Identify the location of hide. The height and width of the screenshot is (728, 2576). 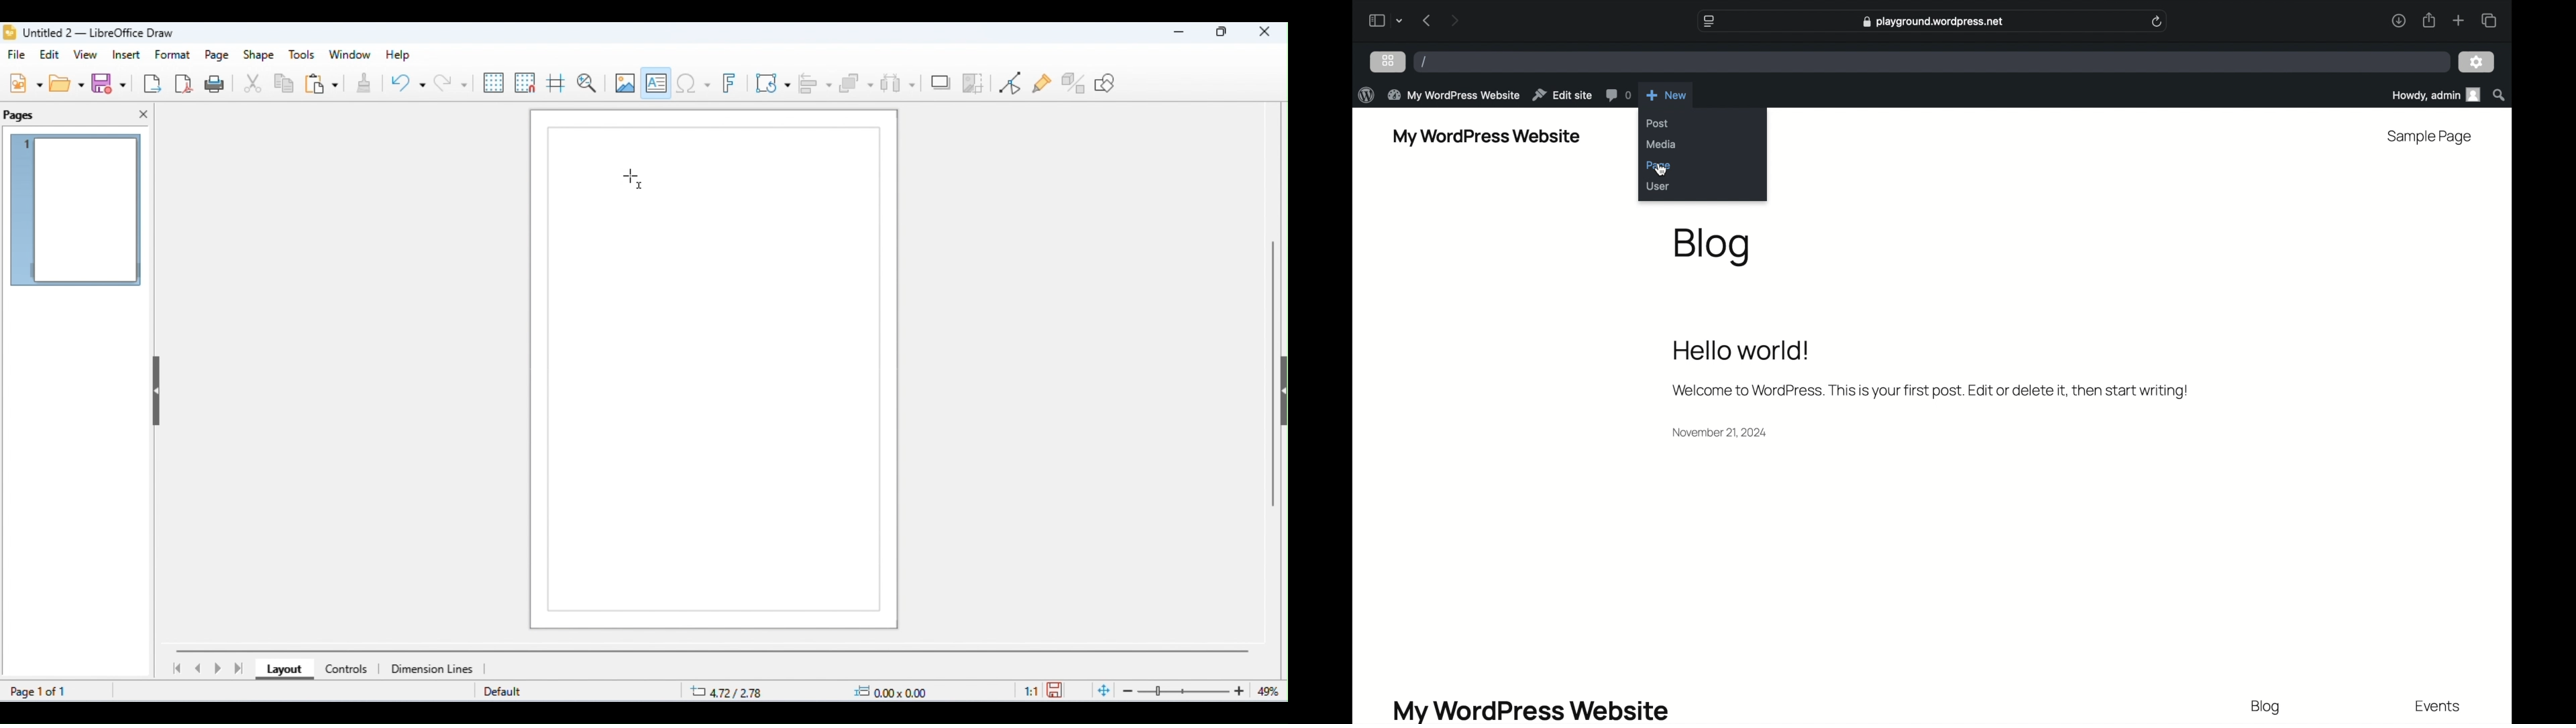
(1280, 394).